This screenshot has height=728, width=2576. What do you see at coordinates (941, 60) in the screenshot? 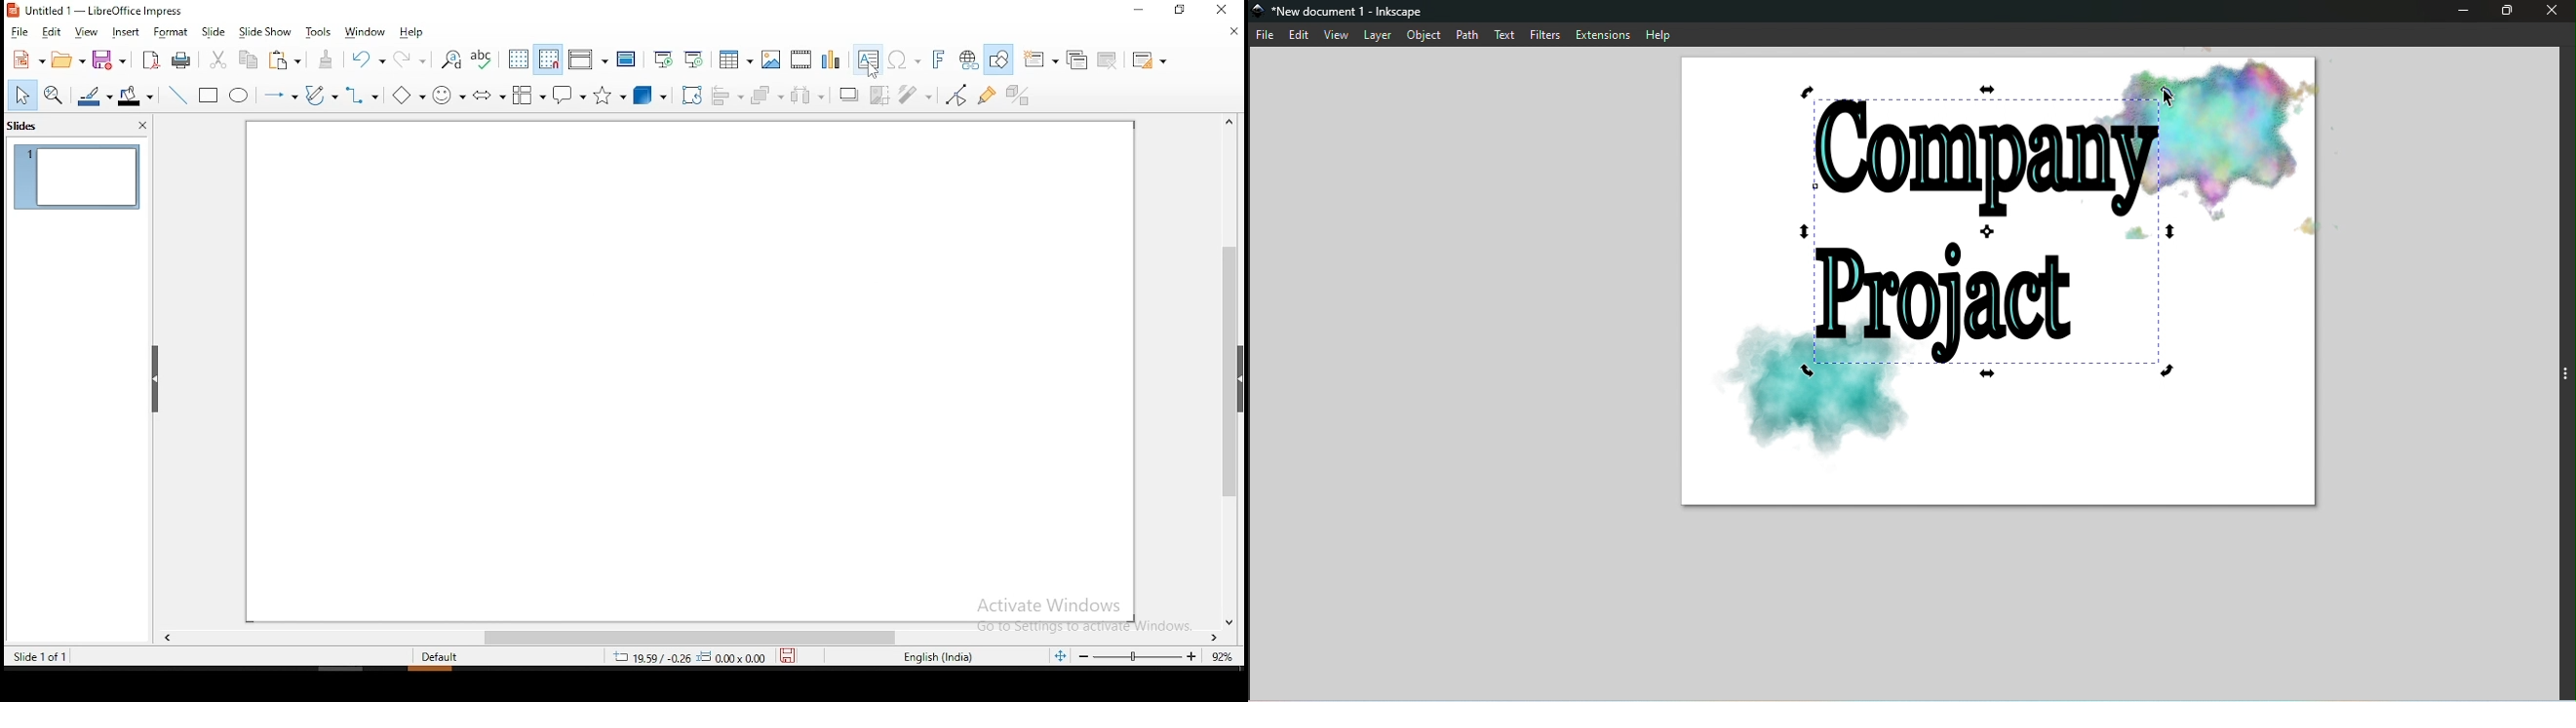
I see `insert font work text` at bounding box center [941, 60].